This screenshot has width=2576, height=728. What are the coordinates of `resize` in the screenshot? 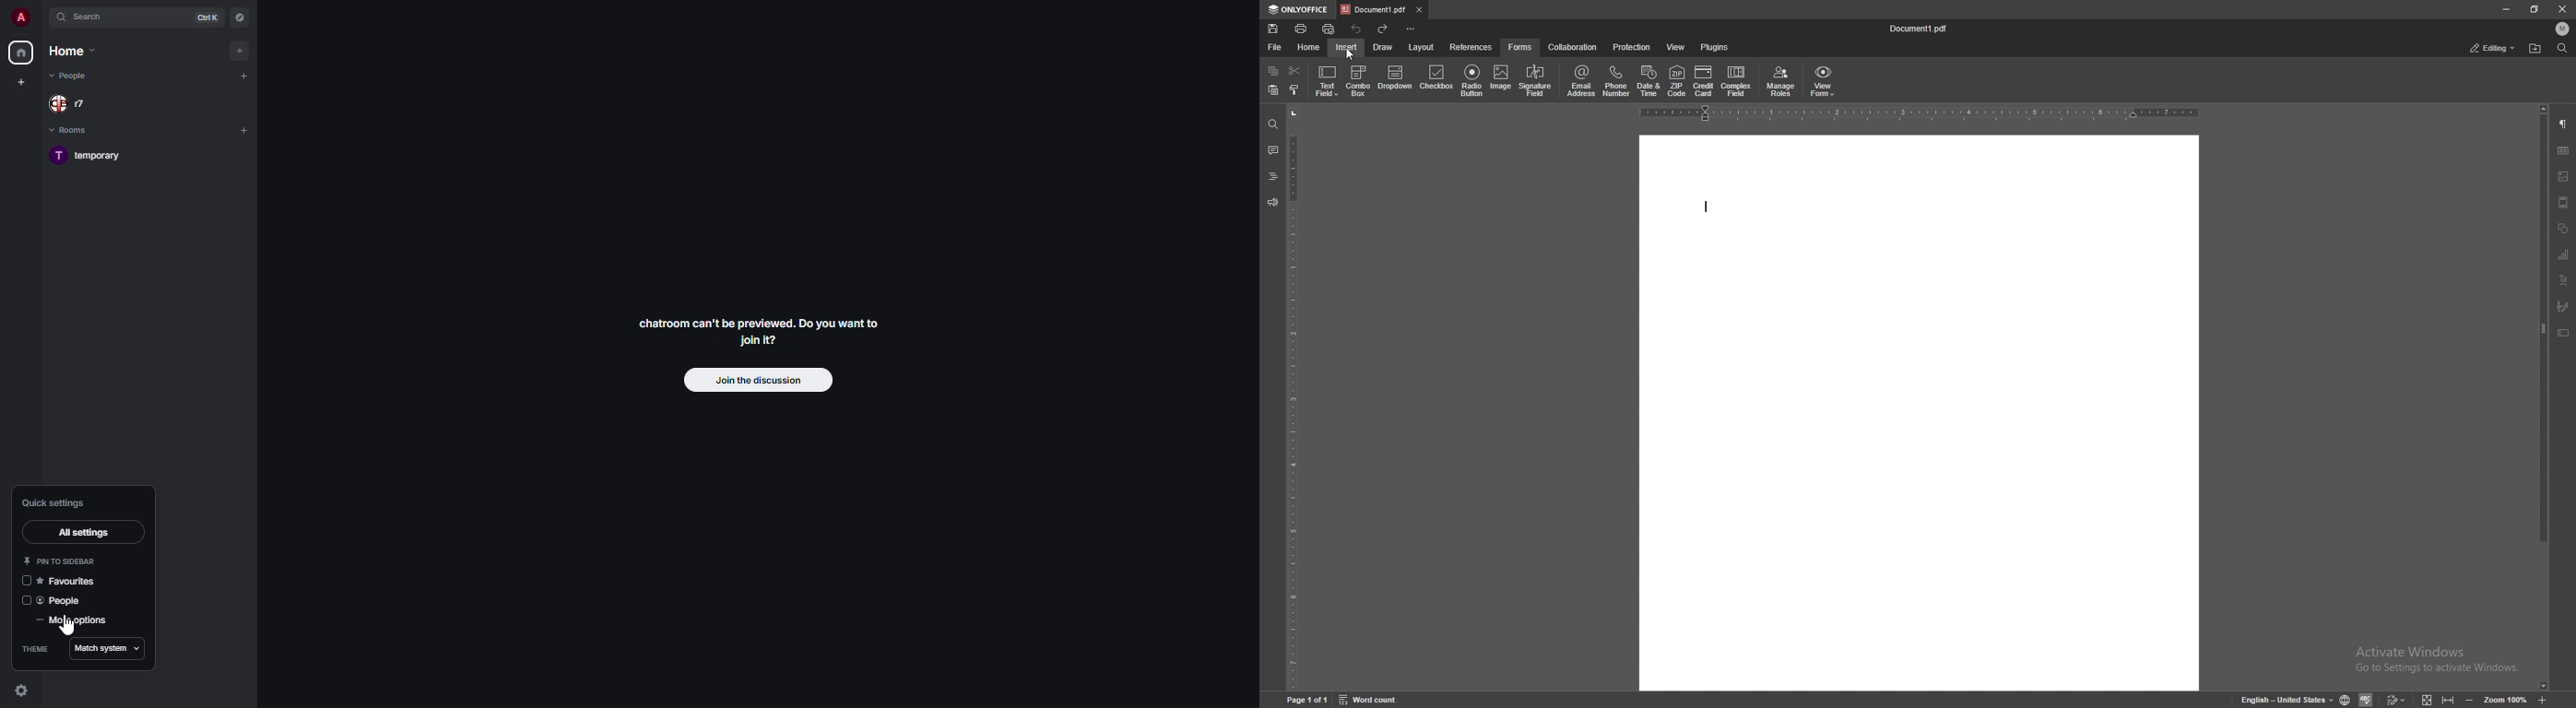 It's located at (2536, 9).